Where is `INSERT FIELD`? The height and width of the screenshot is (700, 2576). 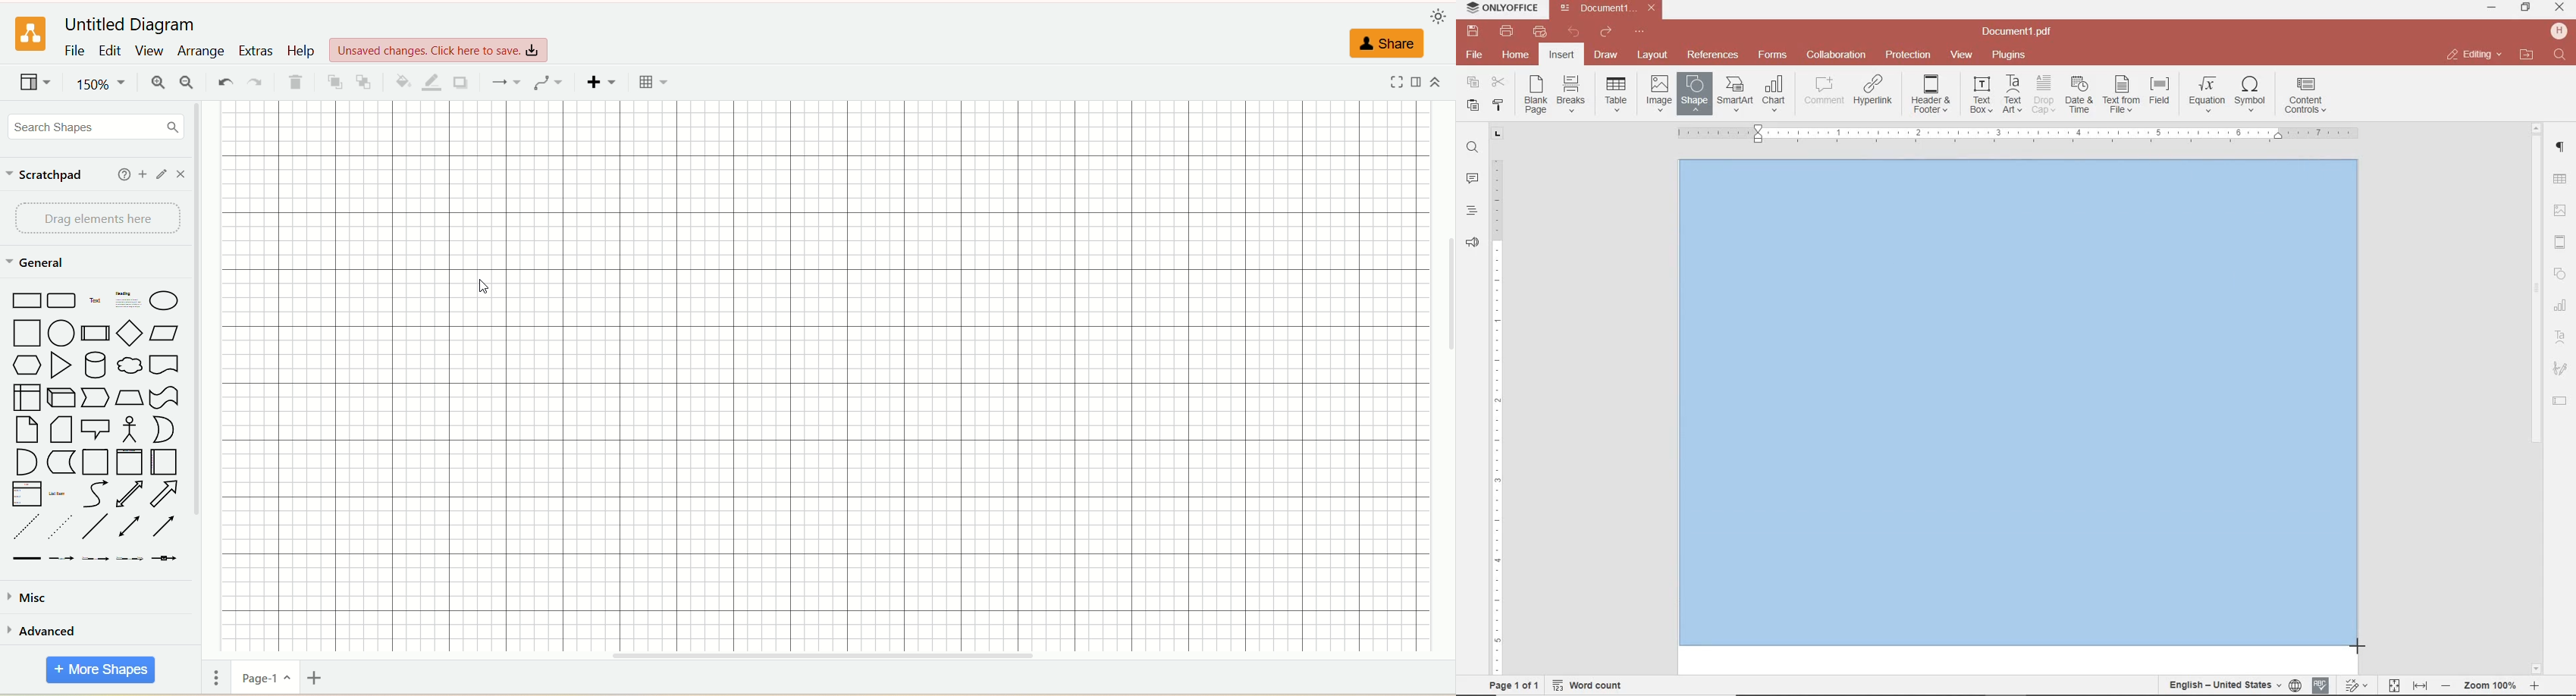
INSERT FIELD is located at coordinates (2161, 91).